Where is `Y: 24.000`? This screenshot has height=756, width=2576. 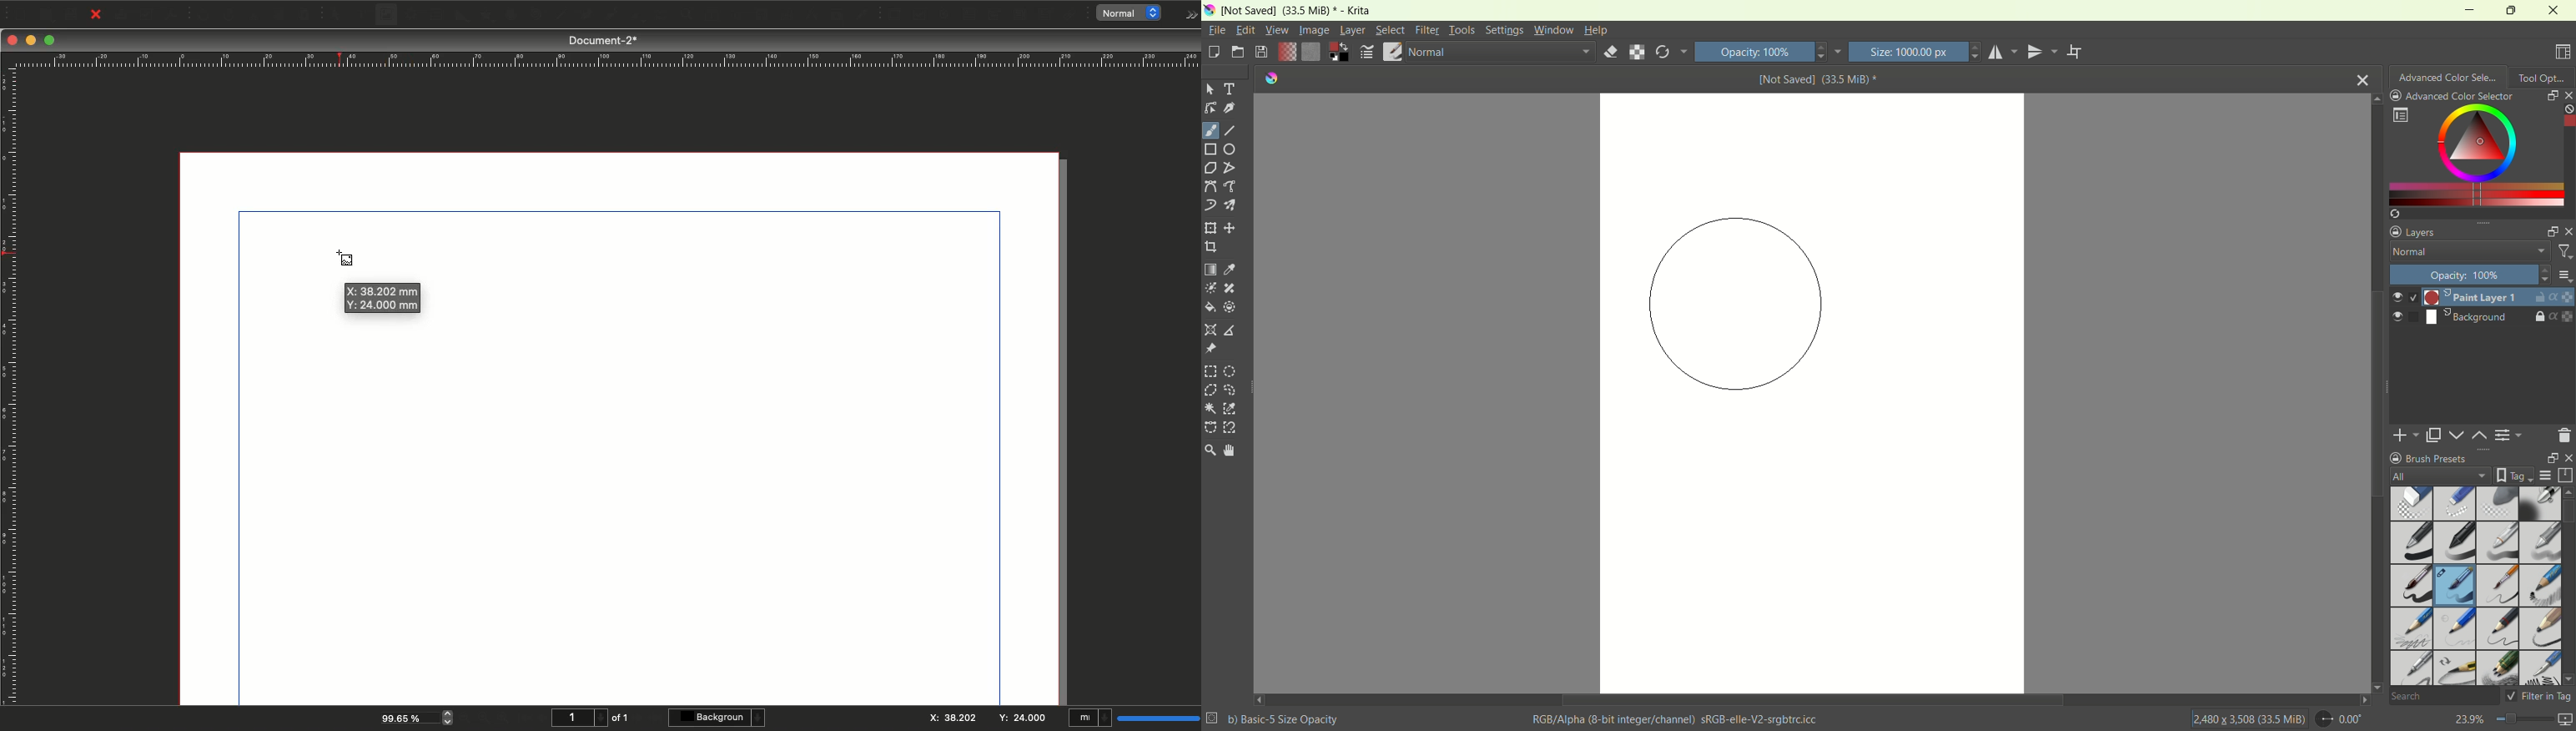 Y: 24.000 is located at coordinates (1021, 718).